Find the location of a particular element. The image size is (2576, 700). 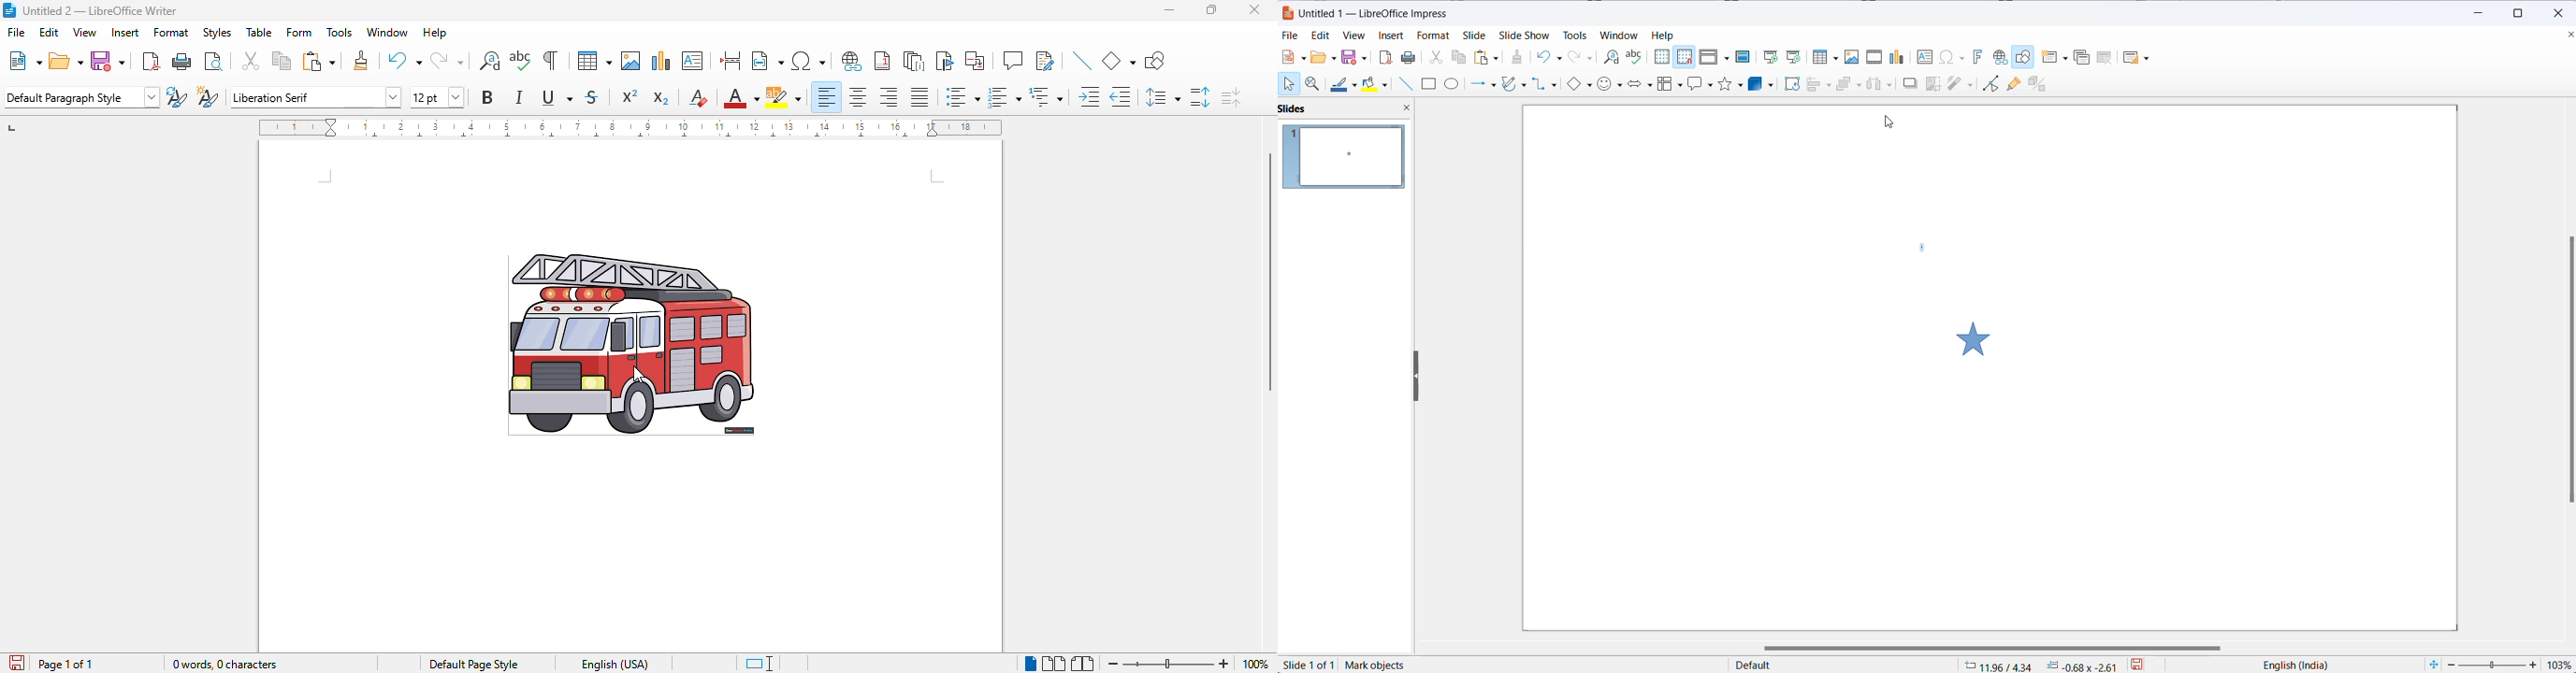

line is located at coordinates (1409, 84).